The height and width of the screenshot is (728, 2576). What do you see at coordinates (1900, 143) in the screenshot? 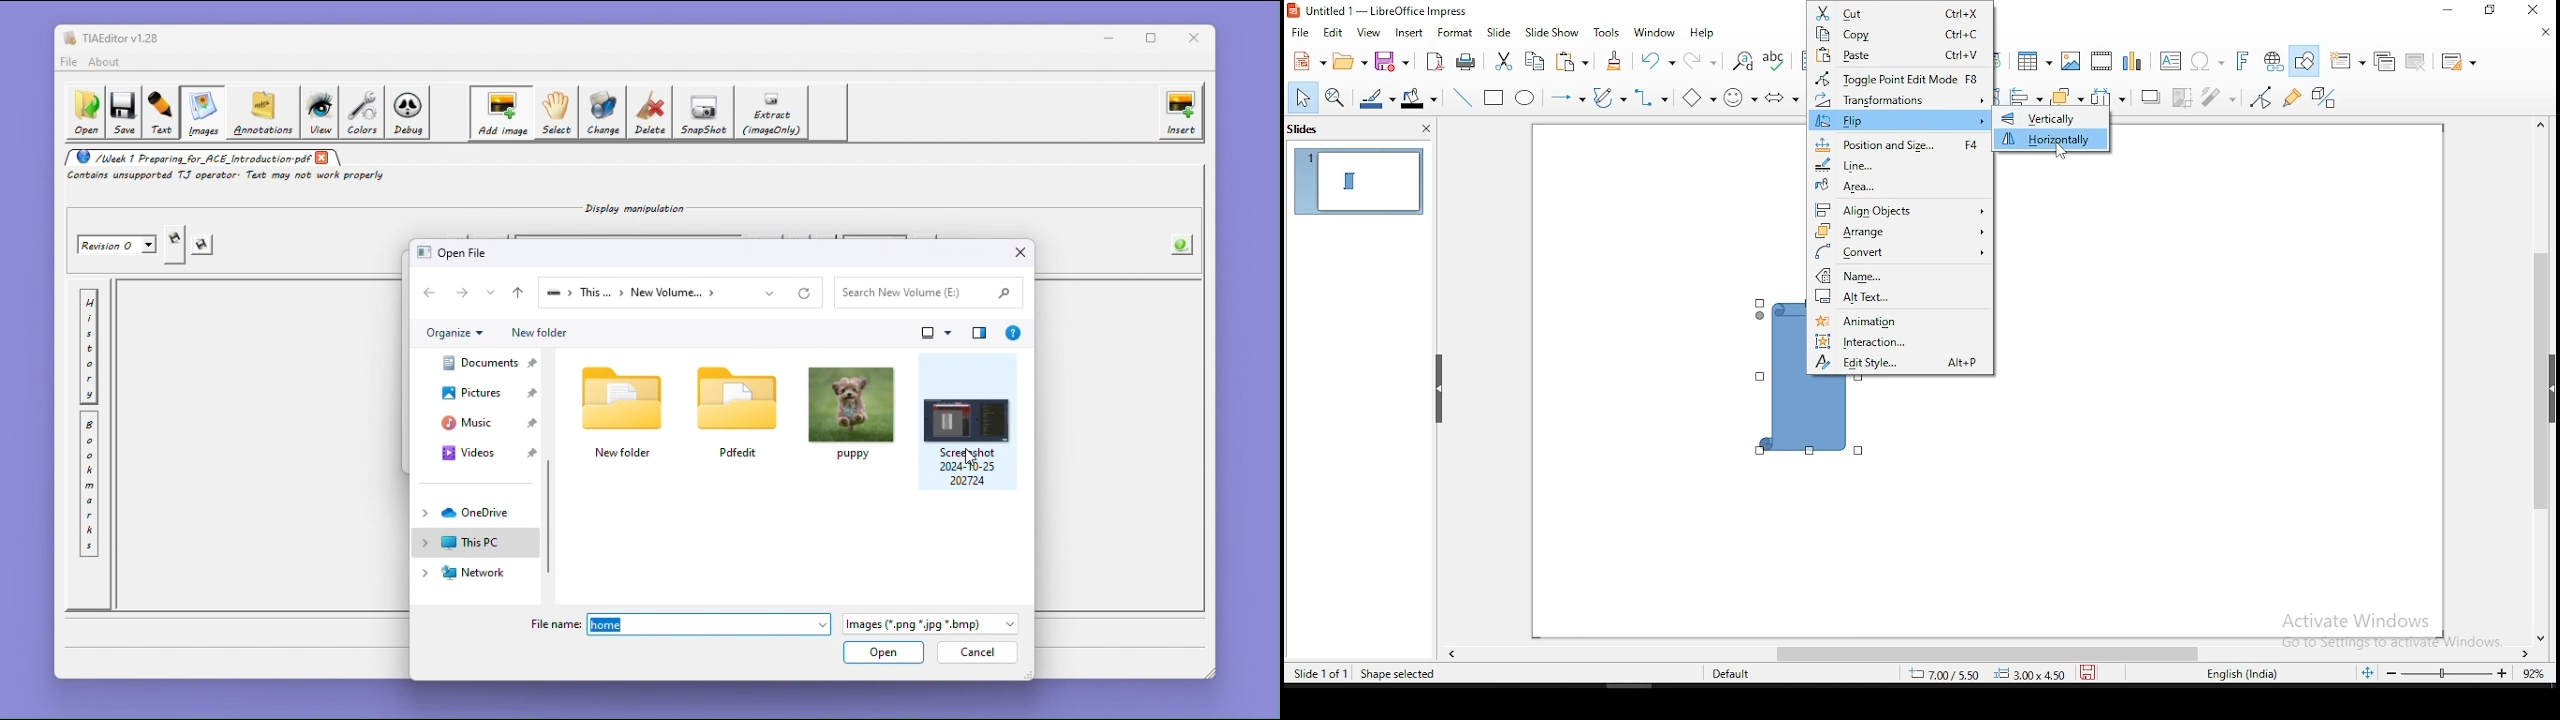
I see `position and size` at bounding box center [1900, 143].